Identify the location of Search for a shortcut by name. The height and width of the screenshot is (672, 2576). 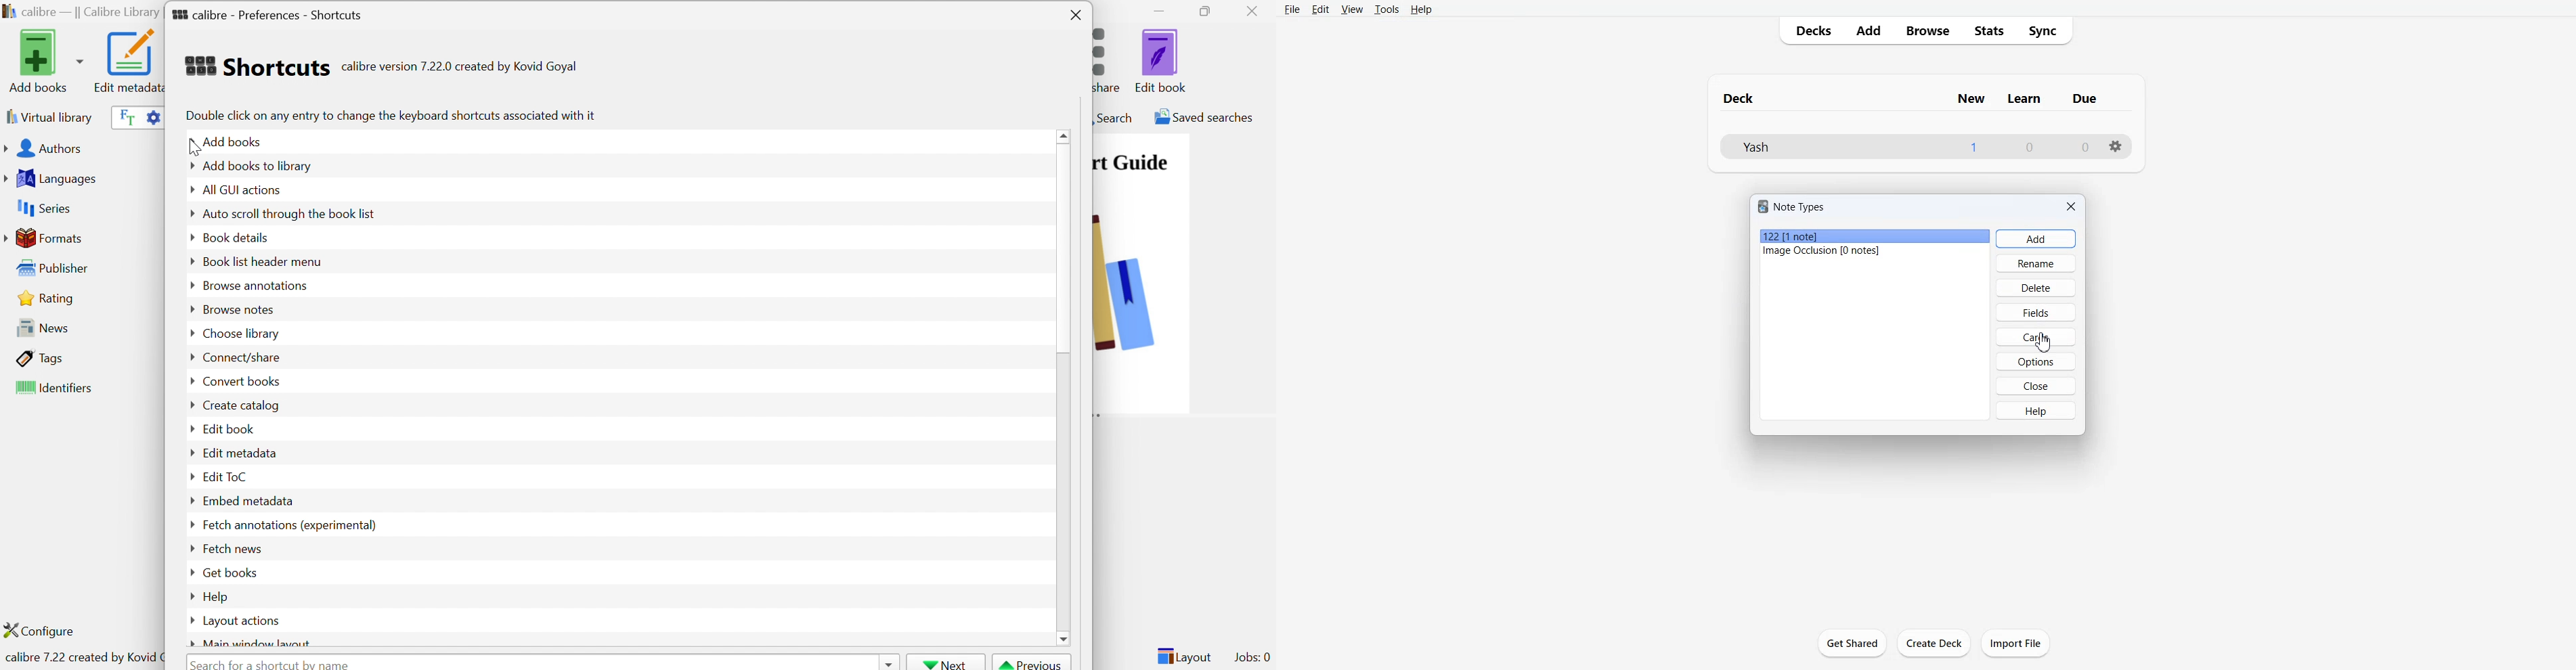
(273, 663).